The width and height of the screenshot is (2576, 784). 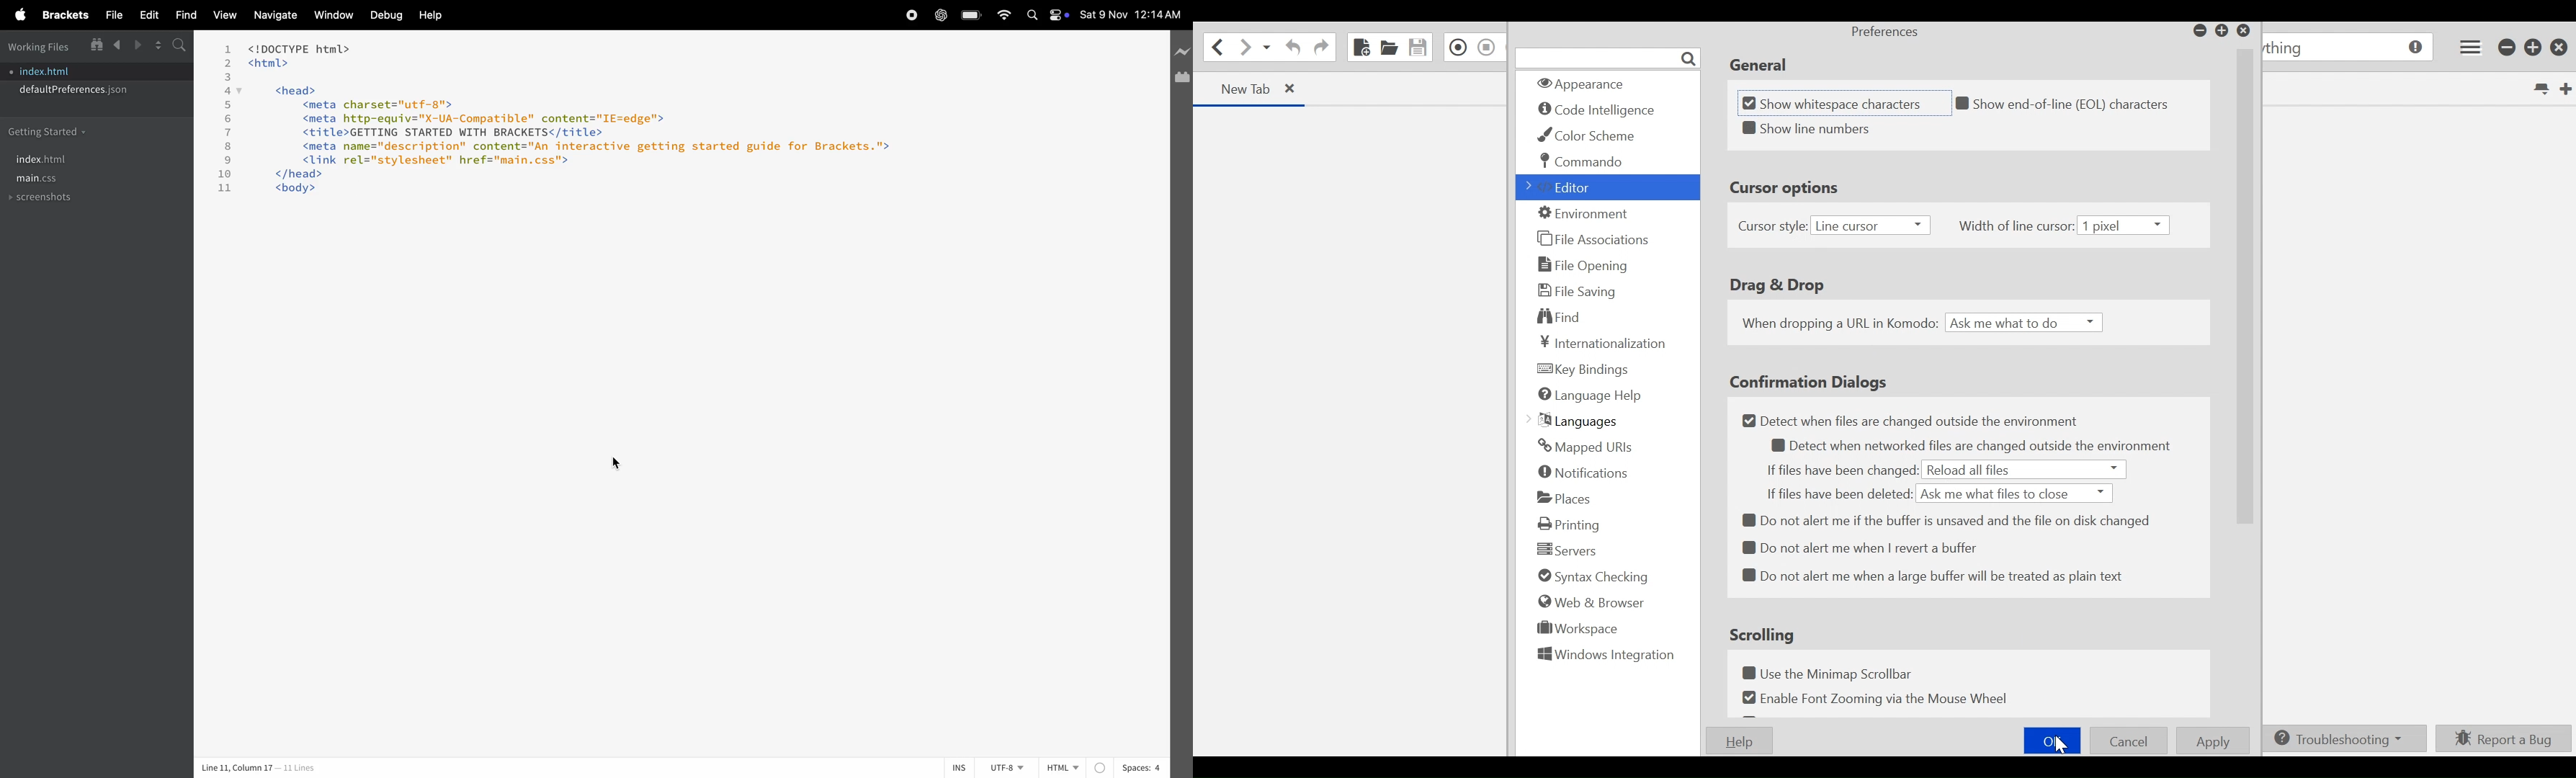 I want to click on minimize, so click(x=2508, y=48).